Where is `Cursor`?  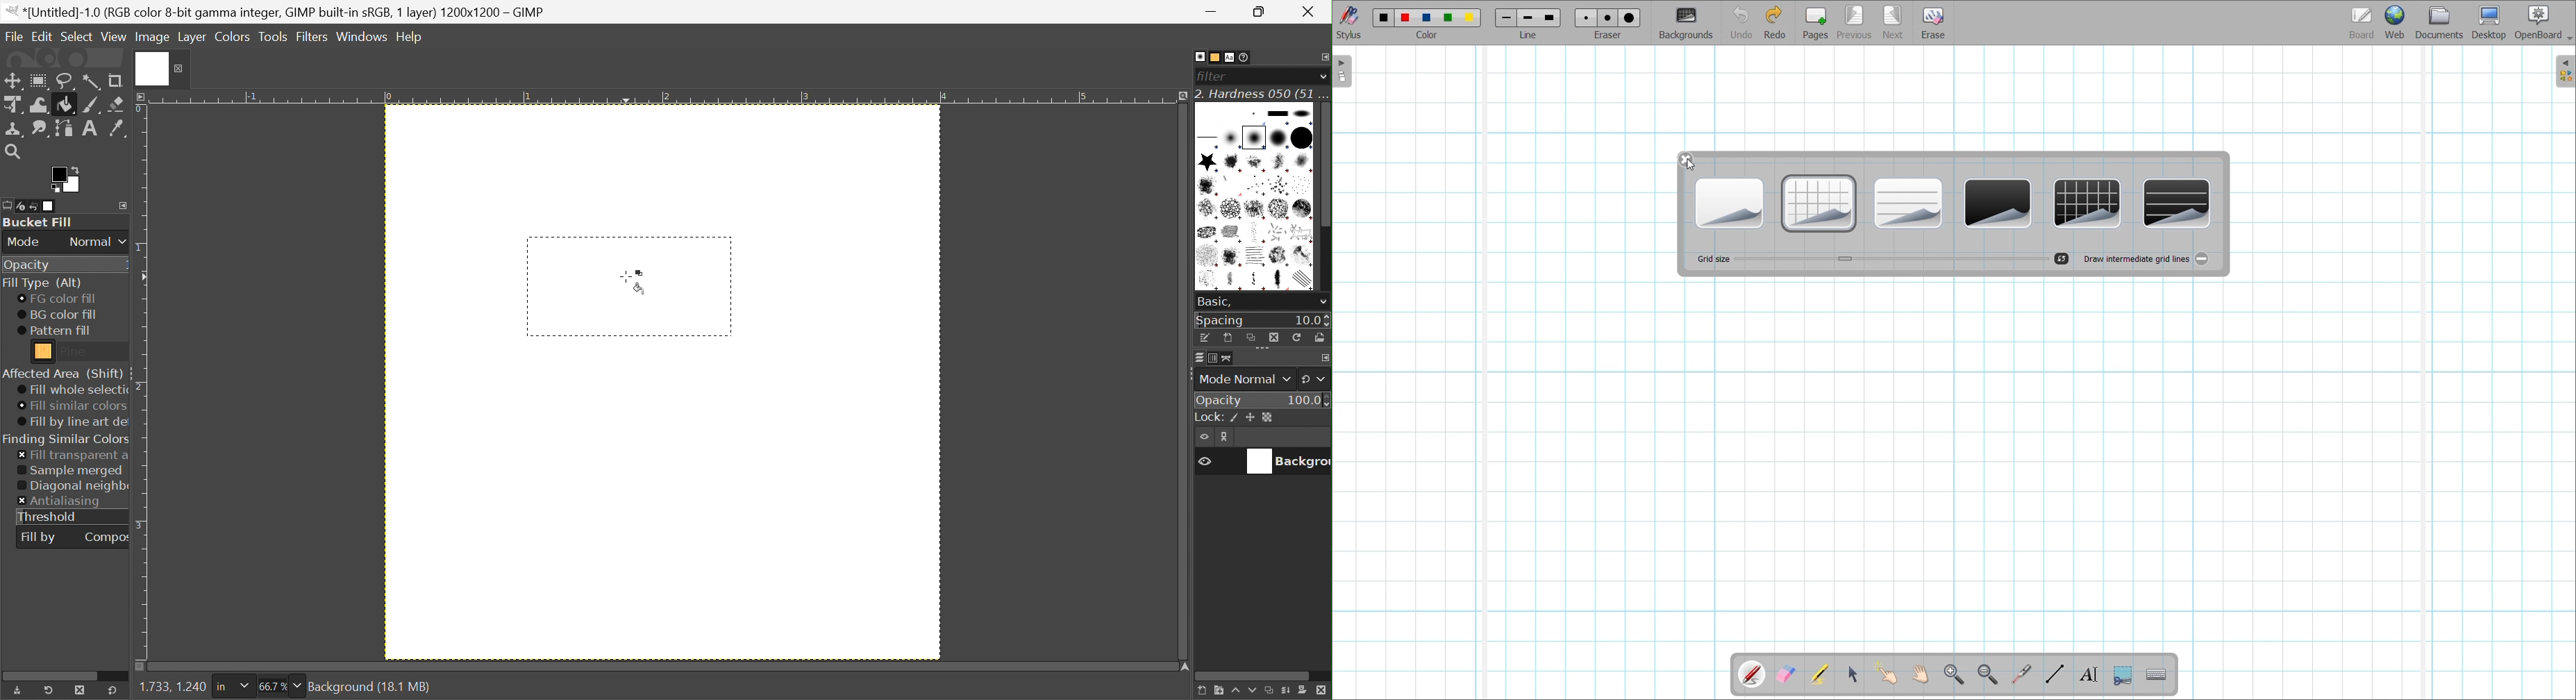
Cursor is located at coordinates (635, 282).